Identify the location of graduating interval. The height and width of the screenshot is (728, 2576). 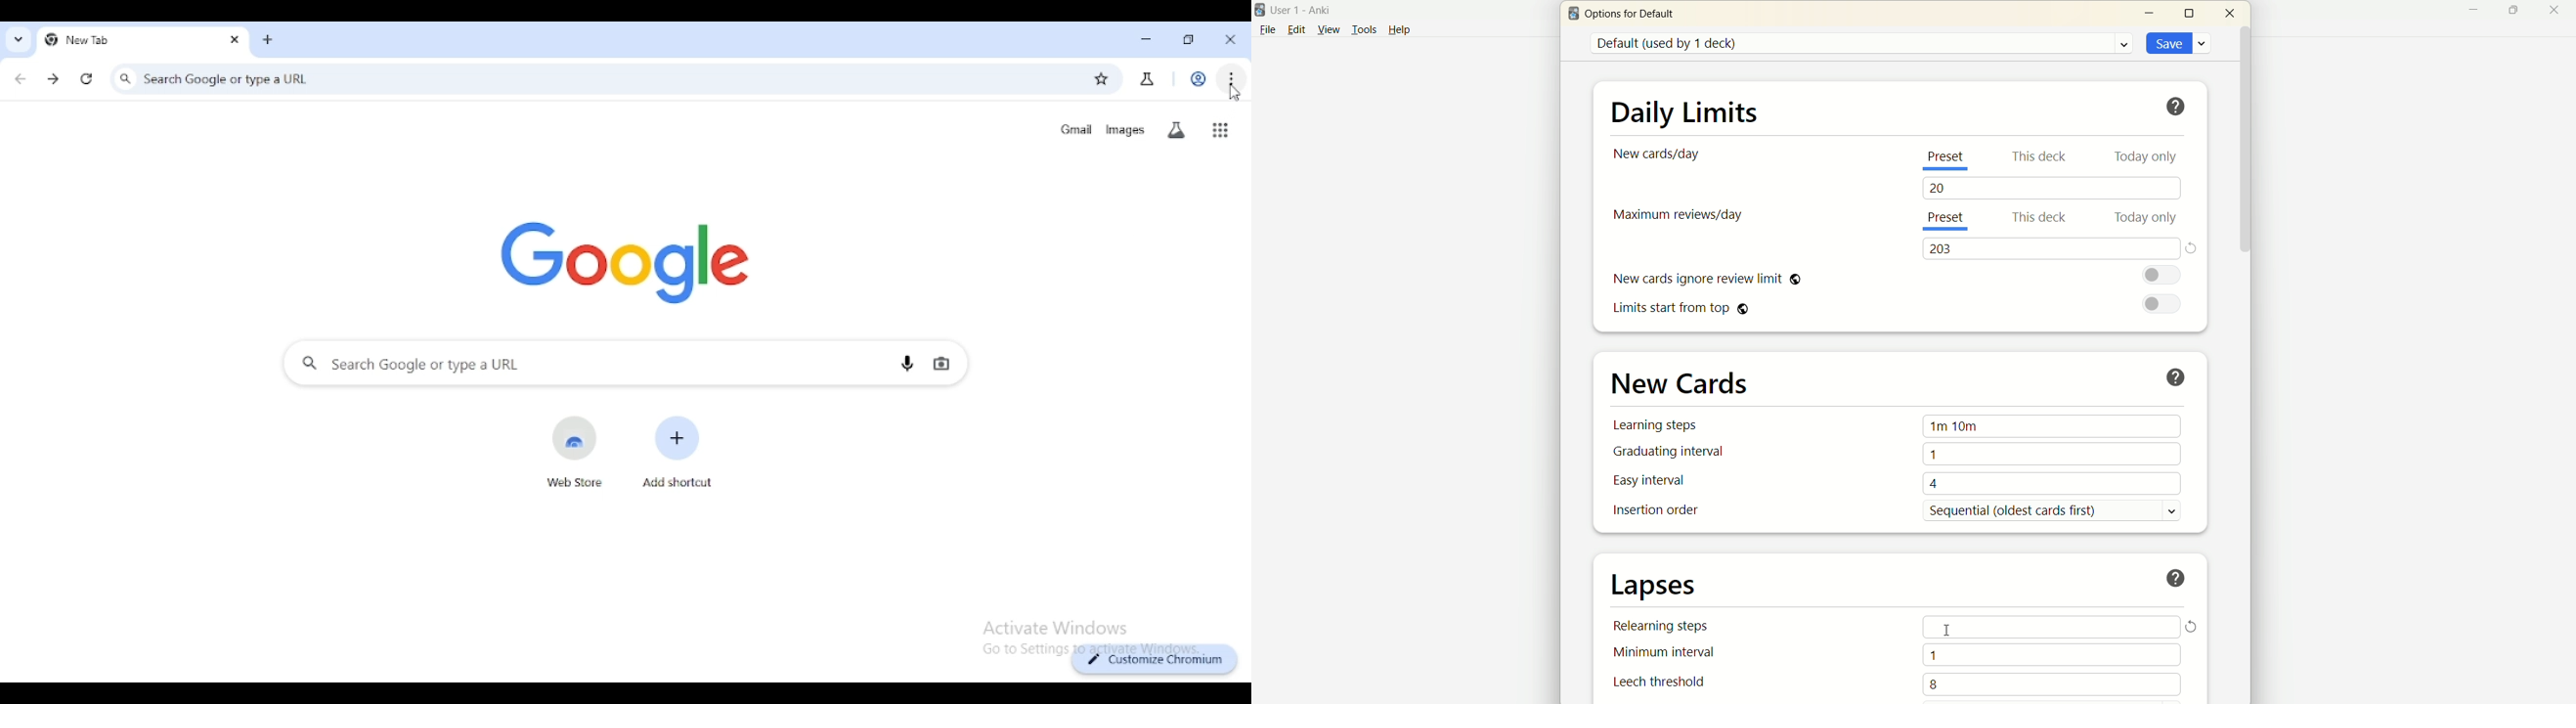
(1666, 452).